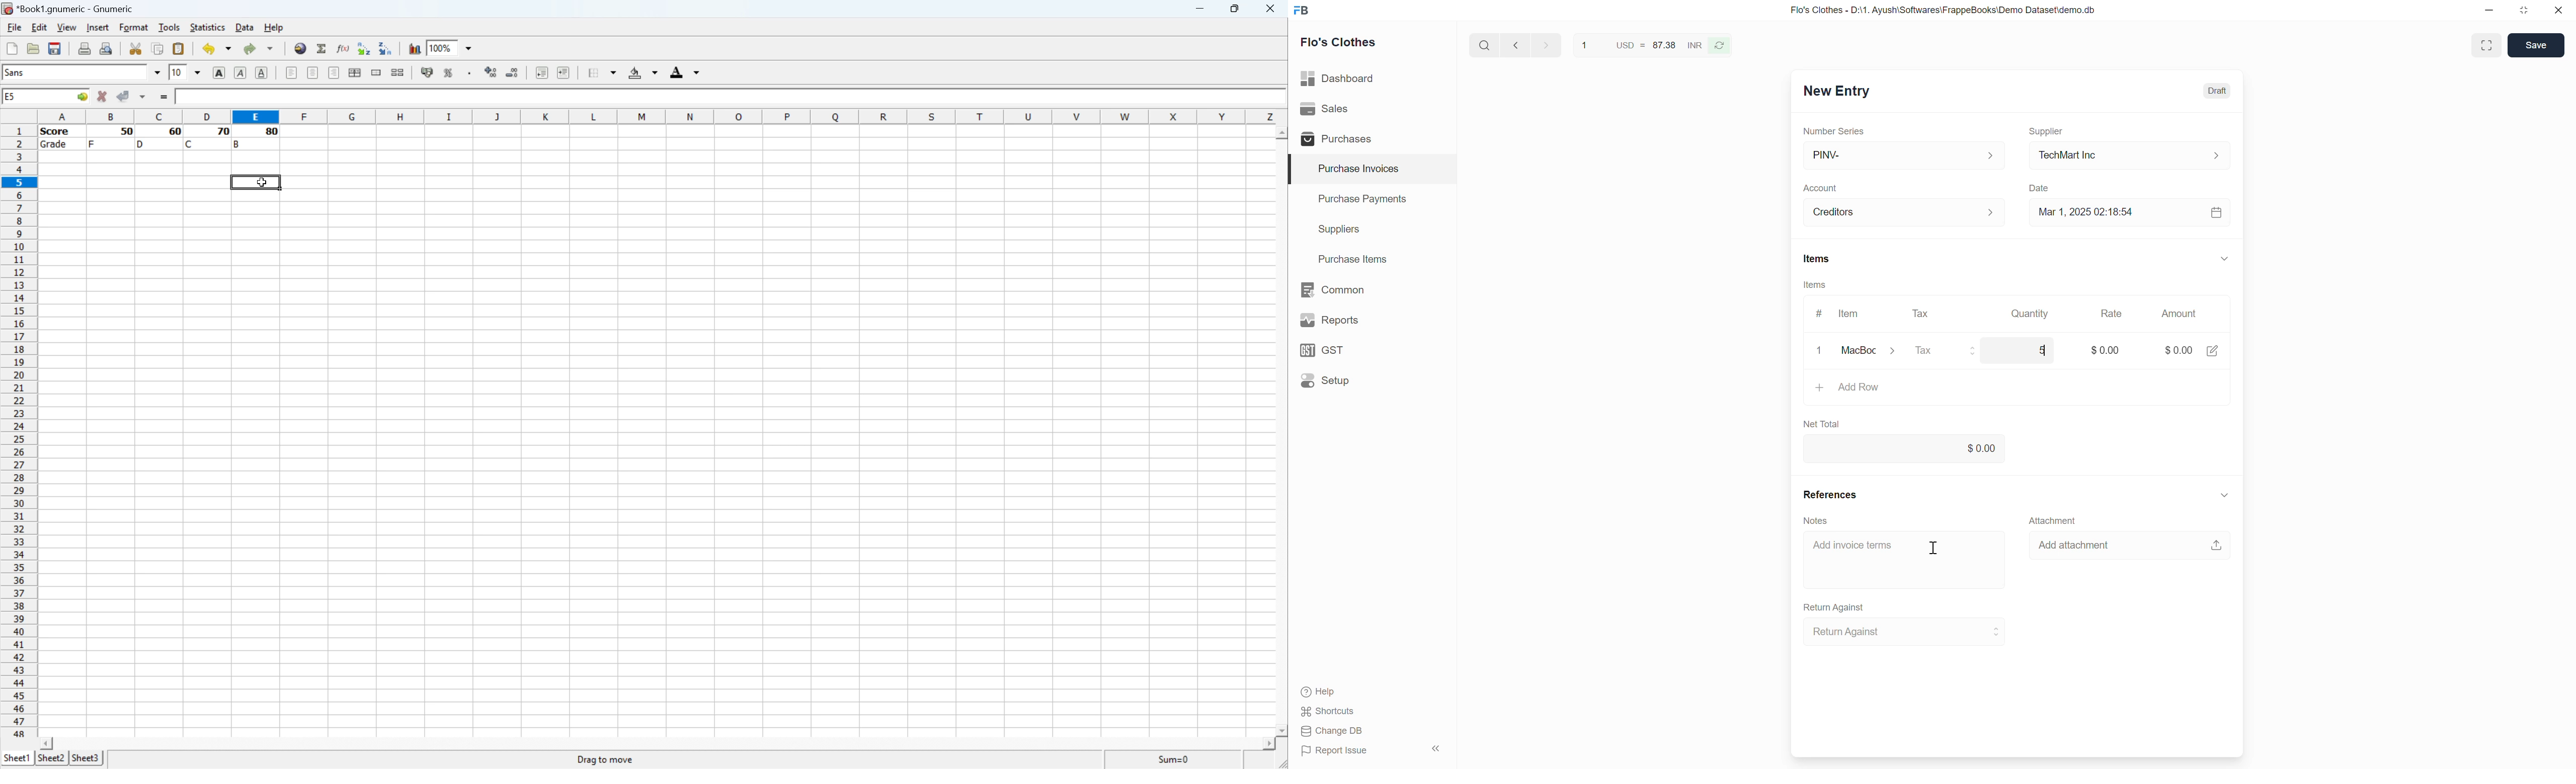  Describe the element at coordinates (272, 133) in the screenshot. I see `80` at that location.